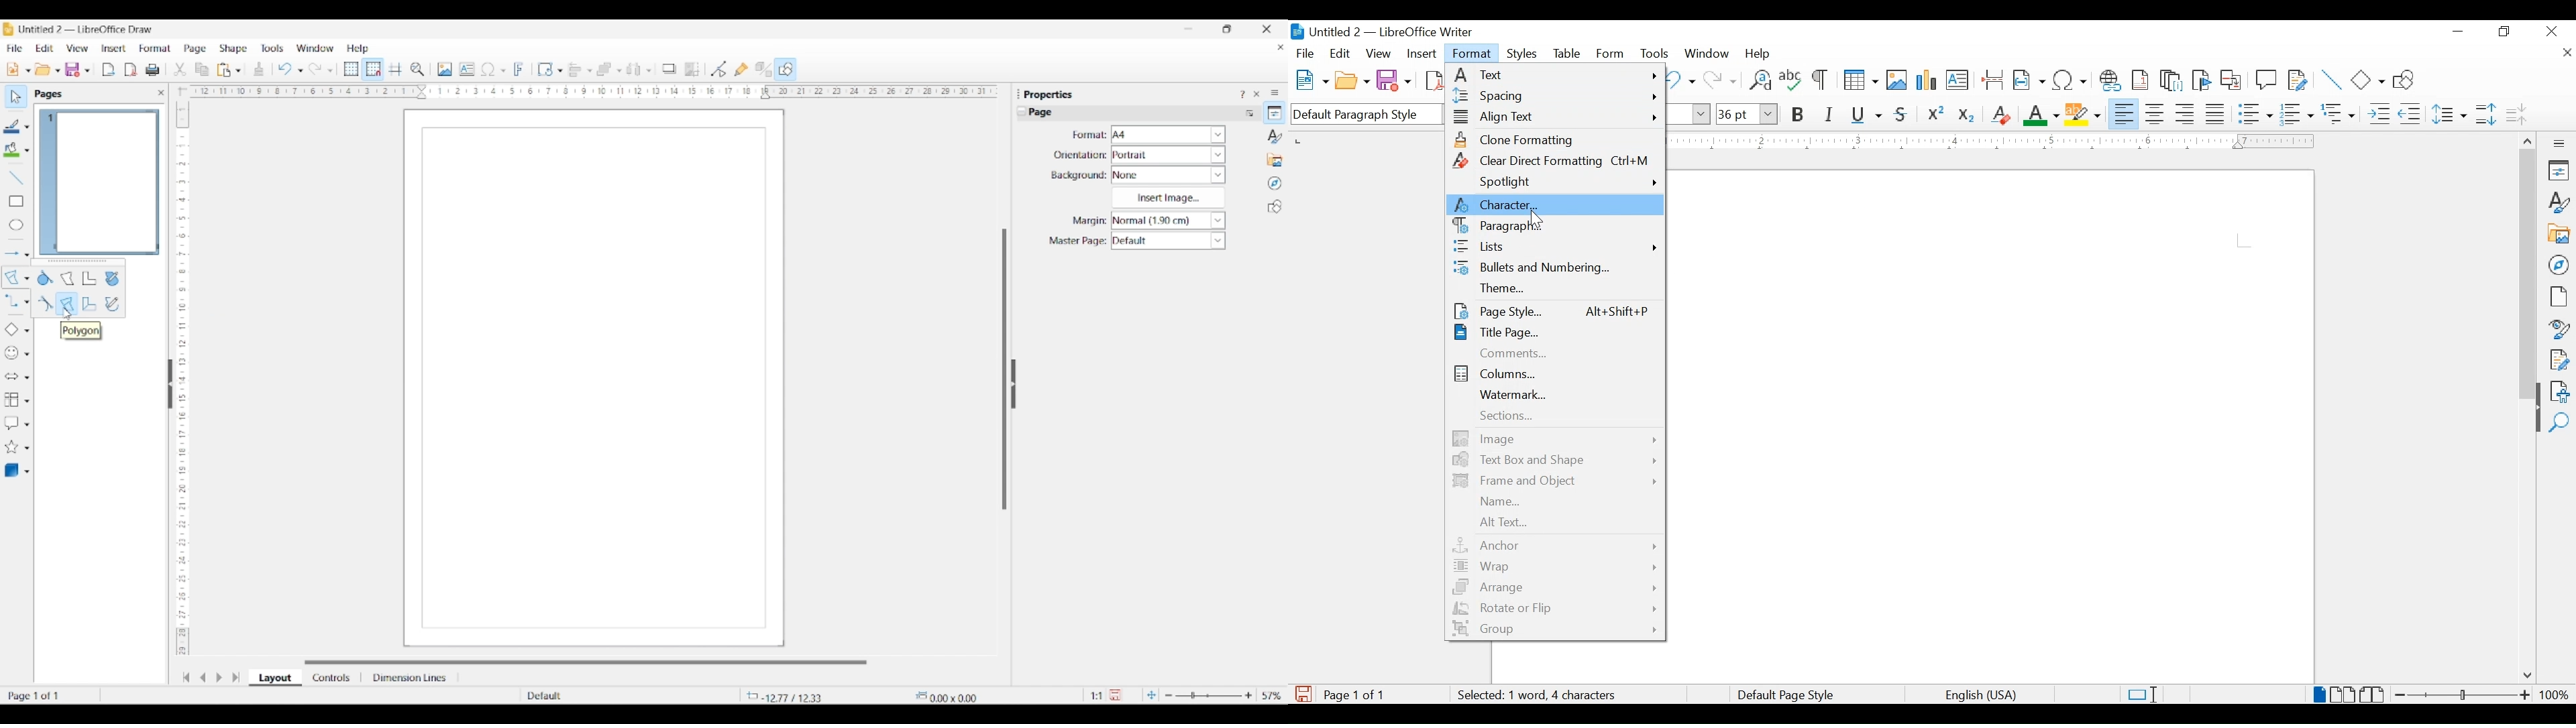  I want to click on properties, so click(2560, 170).